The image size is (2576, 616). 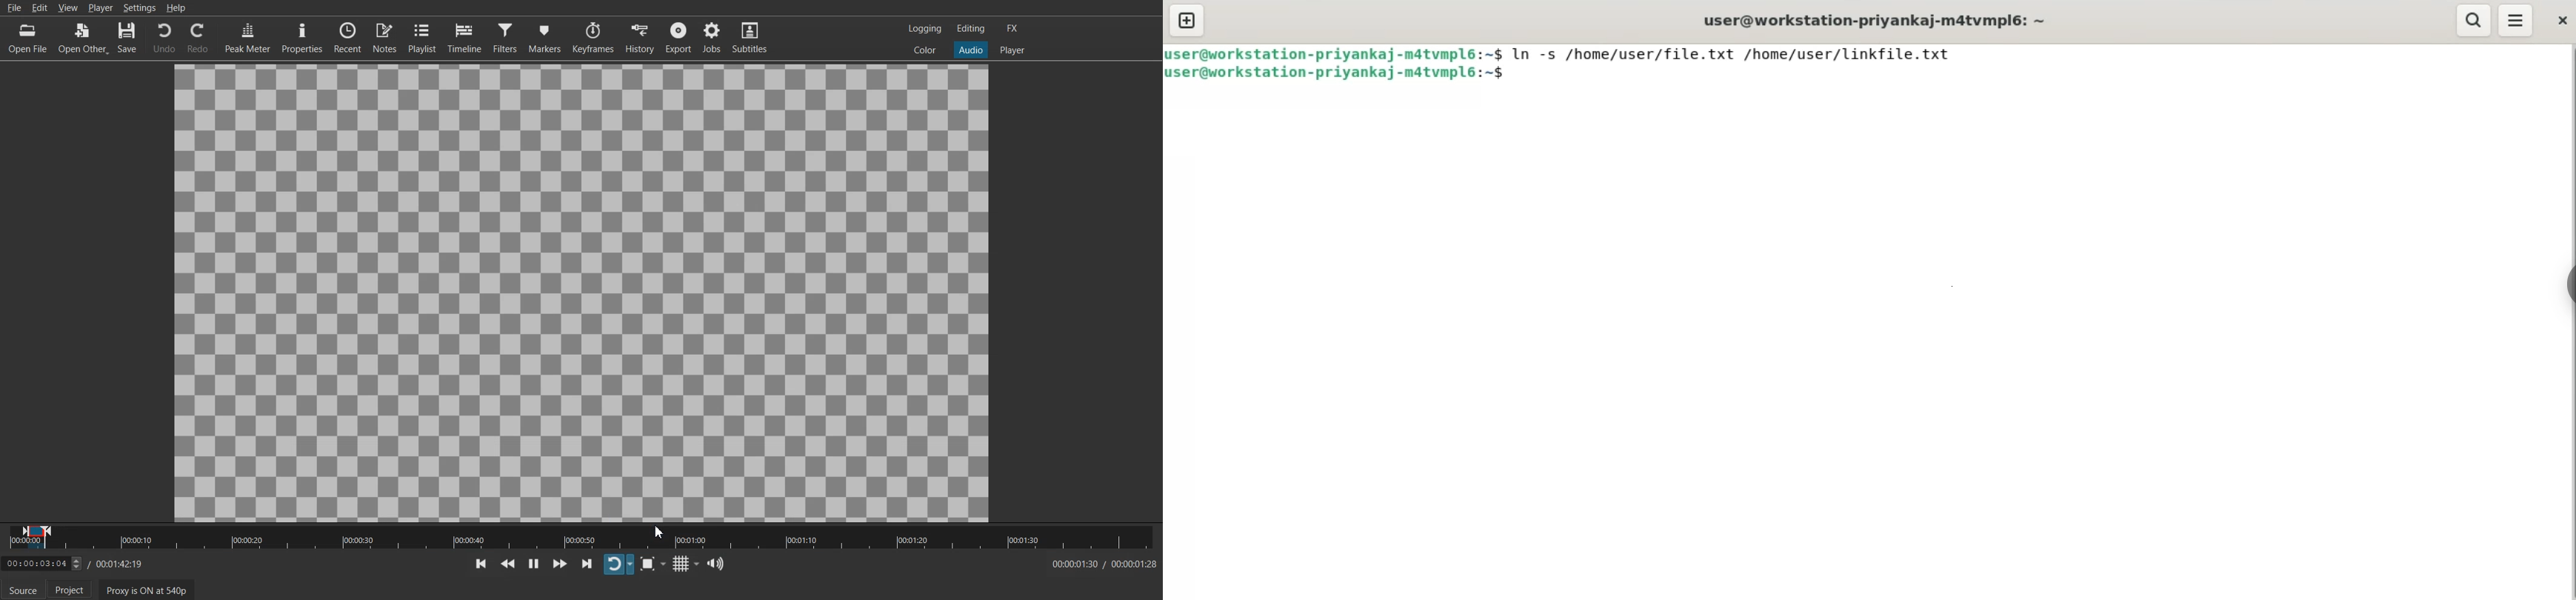 I want to click on File Preview, so click(x=582, y=292).